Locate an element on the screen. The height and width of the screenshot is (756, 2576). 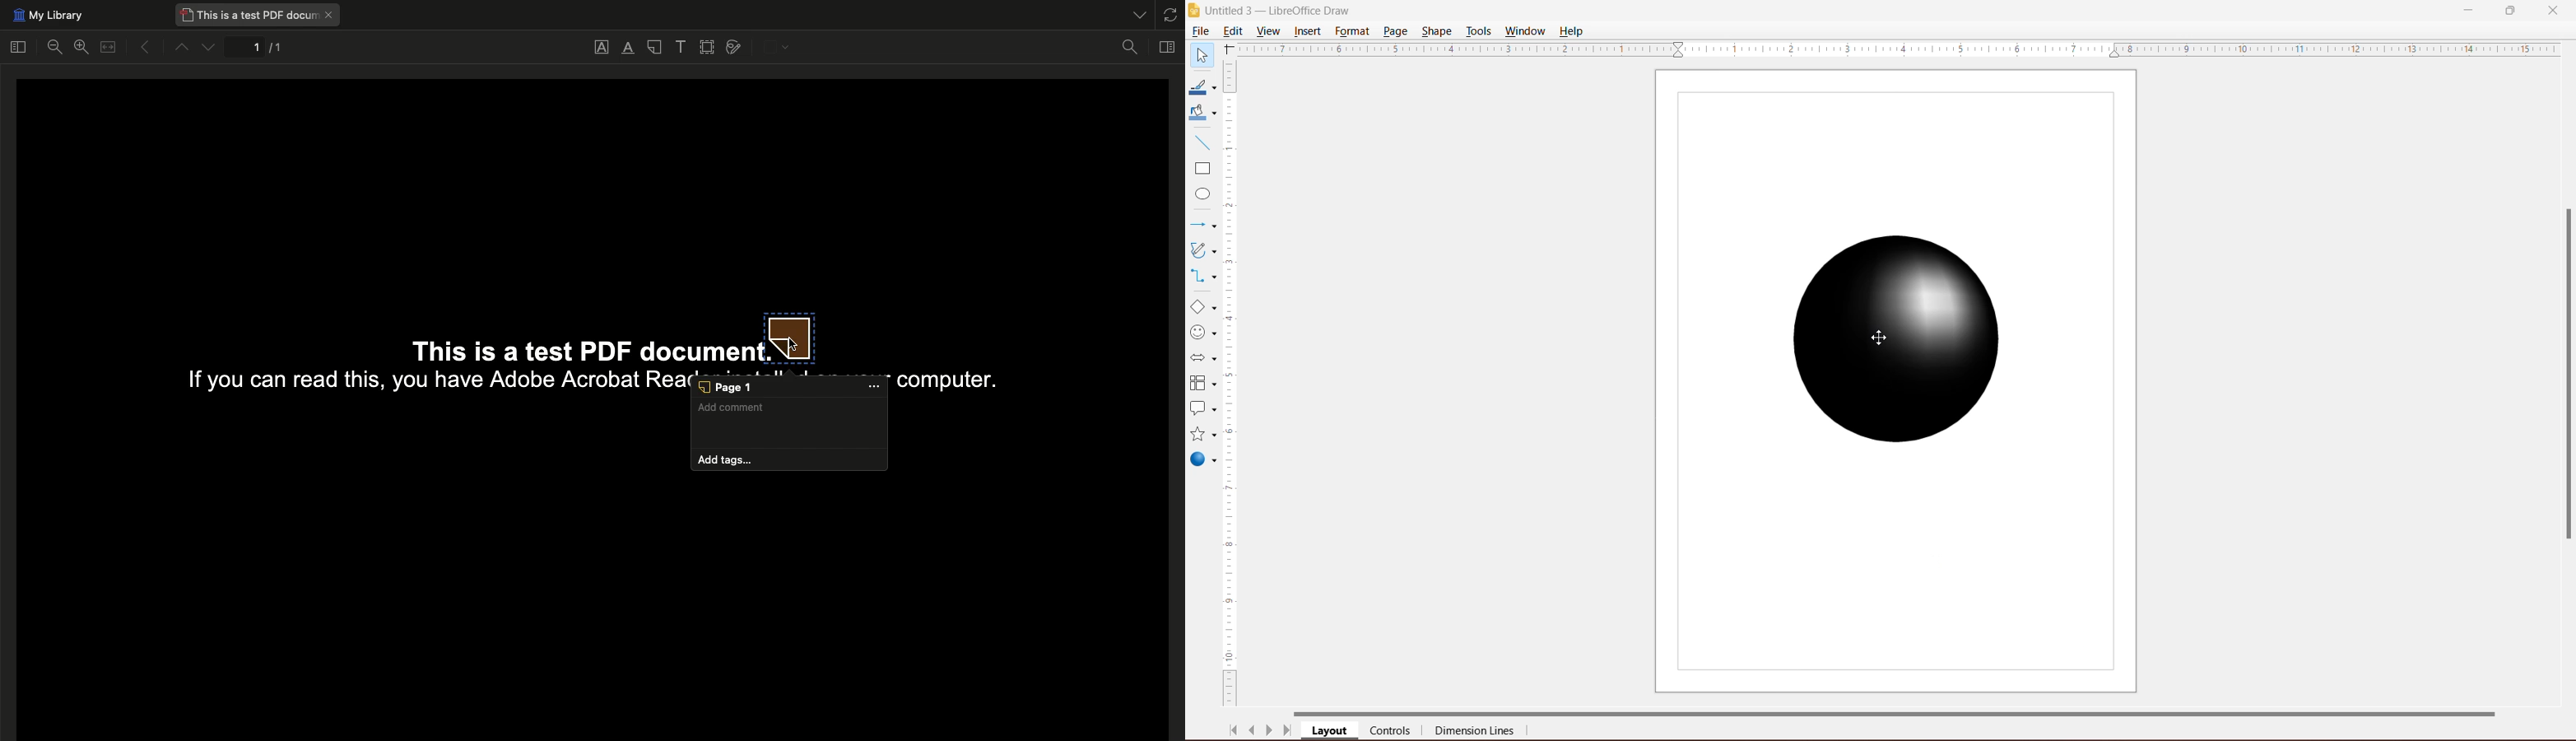
Lines and Arrows is located at coordinates (1202, 226).